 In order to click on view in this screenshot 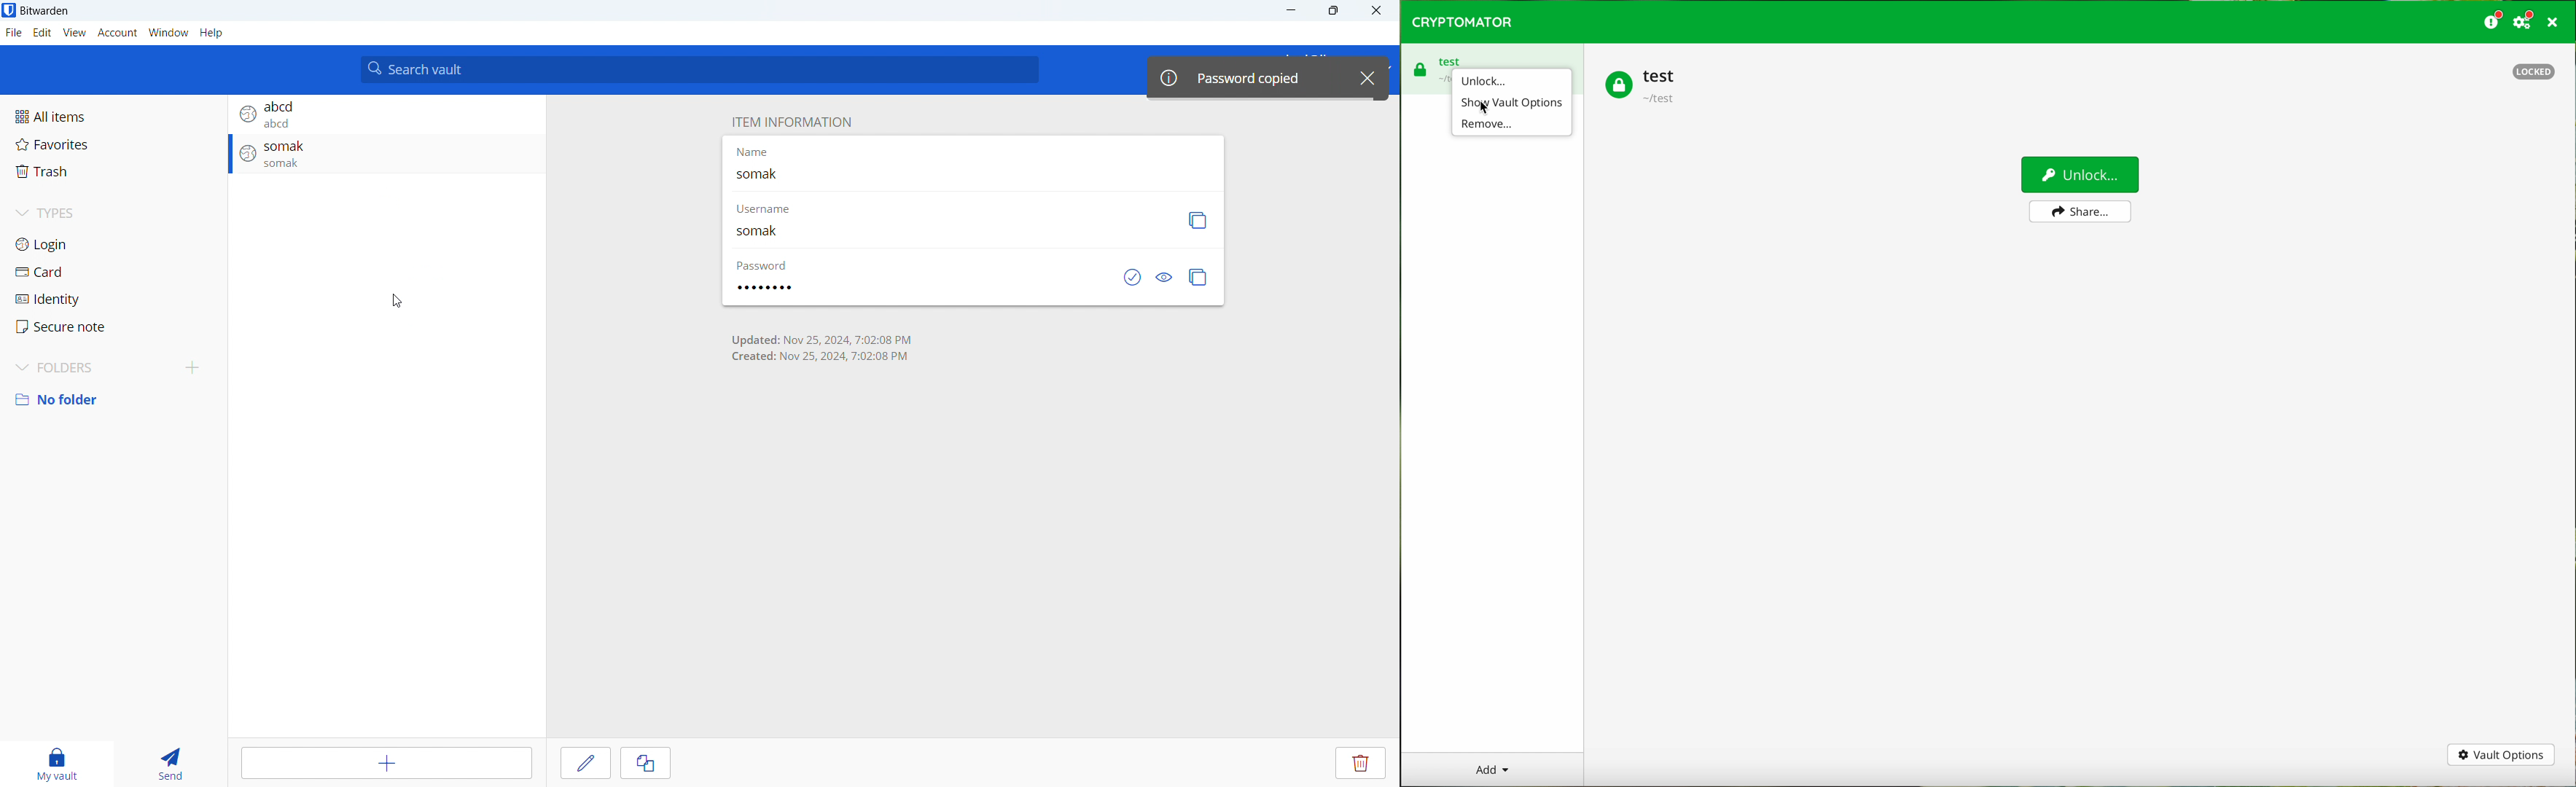, I will do `click(74, 33)`.